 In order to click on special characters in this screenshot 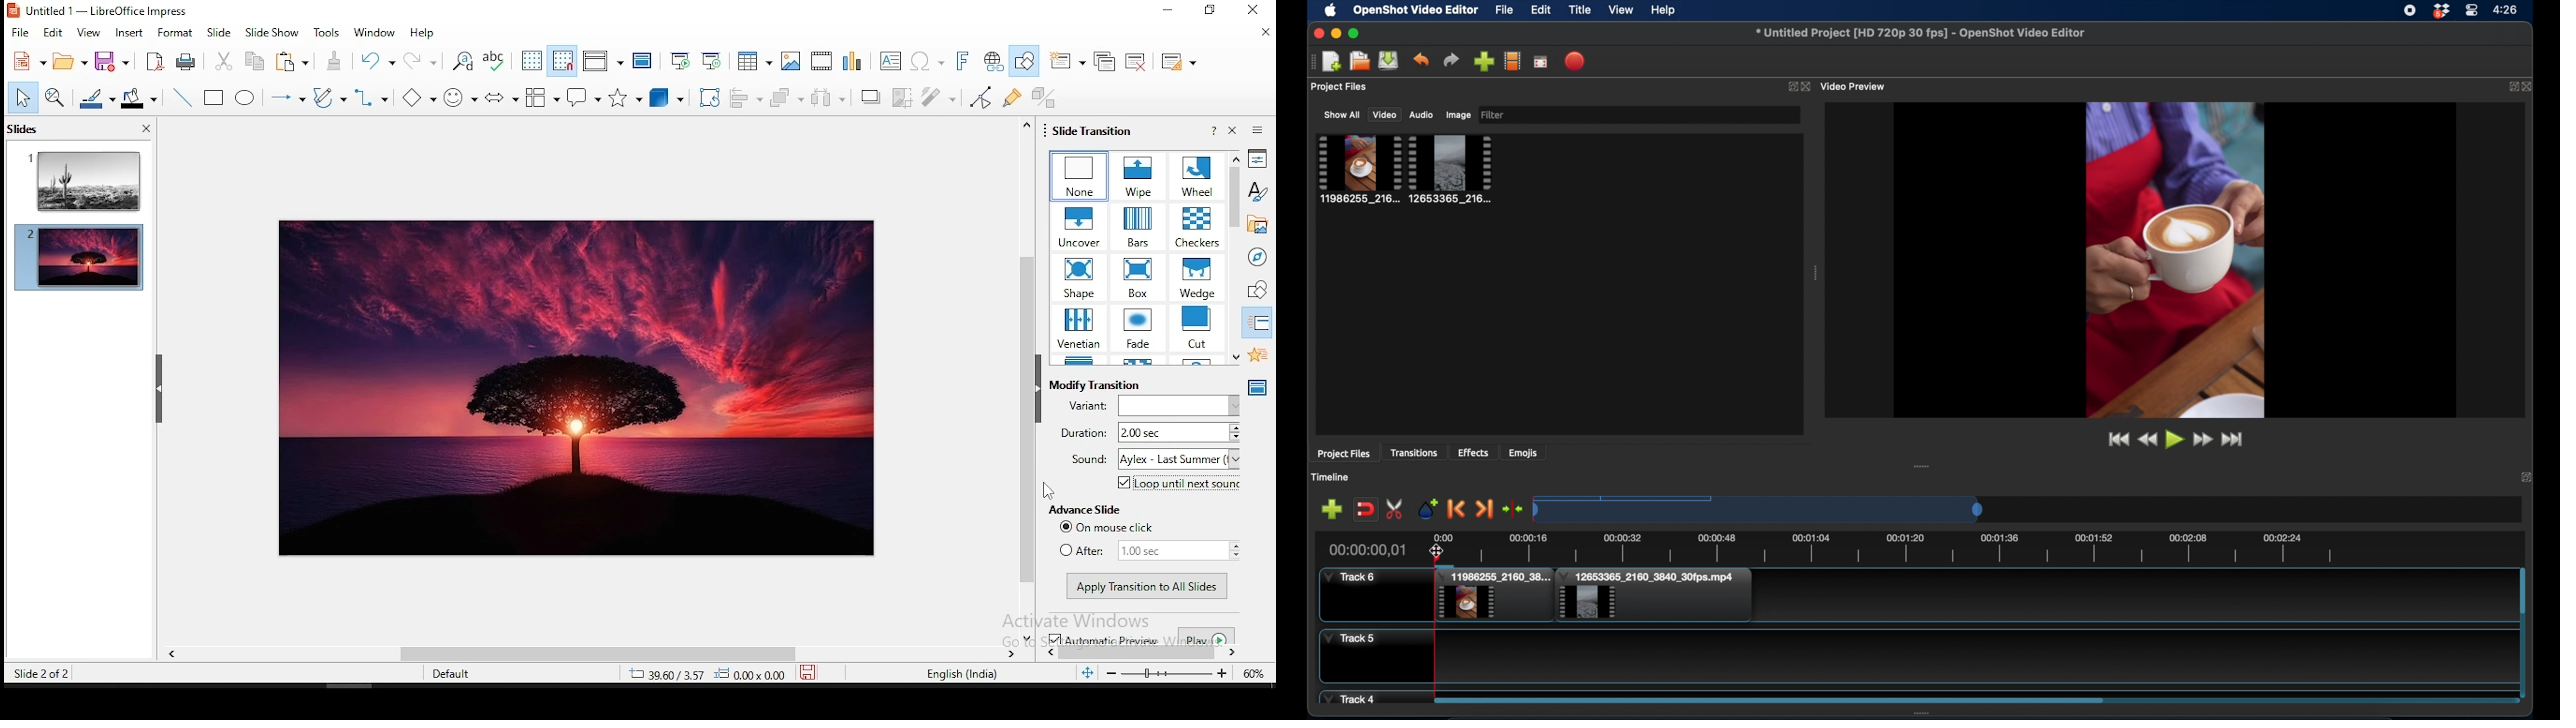, I will do `click(926, 62)`.